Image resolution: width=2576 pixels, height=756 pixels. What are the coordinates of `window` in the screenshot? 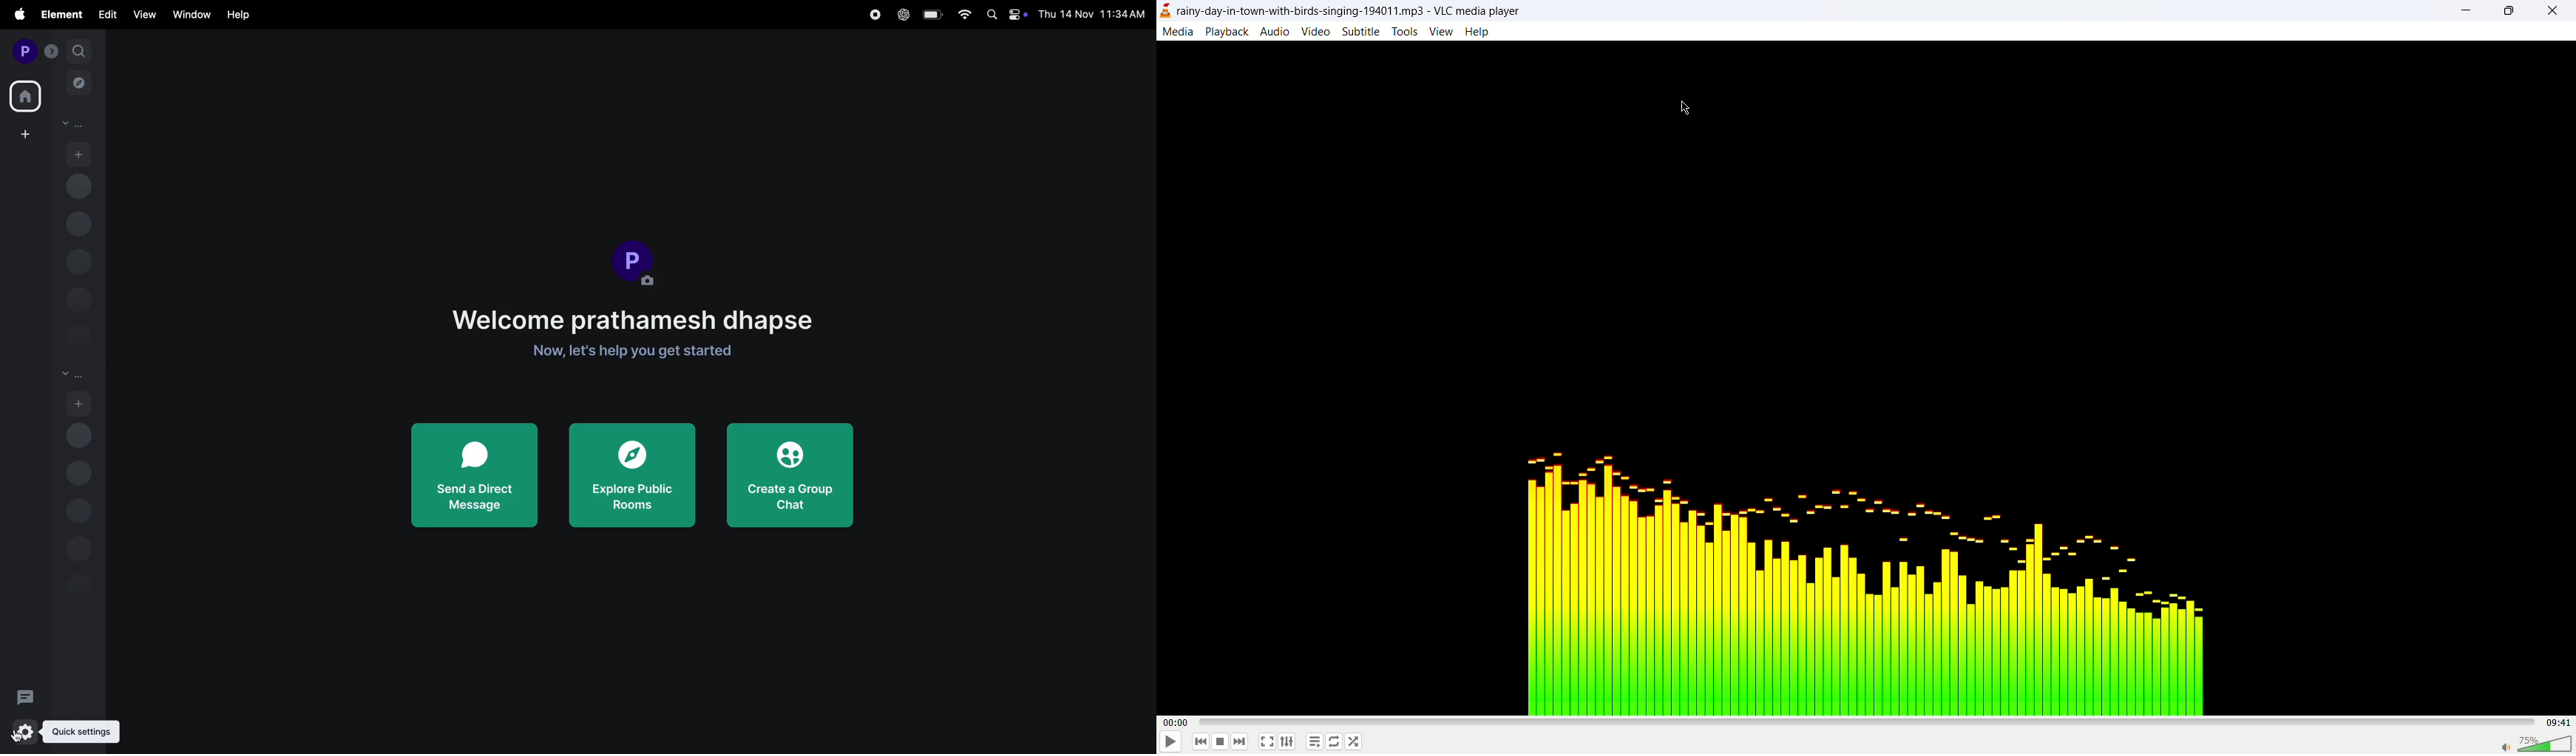 It's located at (188, 15).